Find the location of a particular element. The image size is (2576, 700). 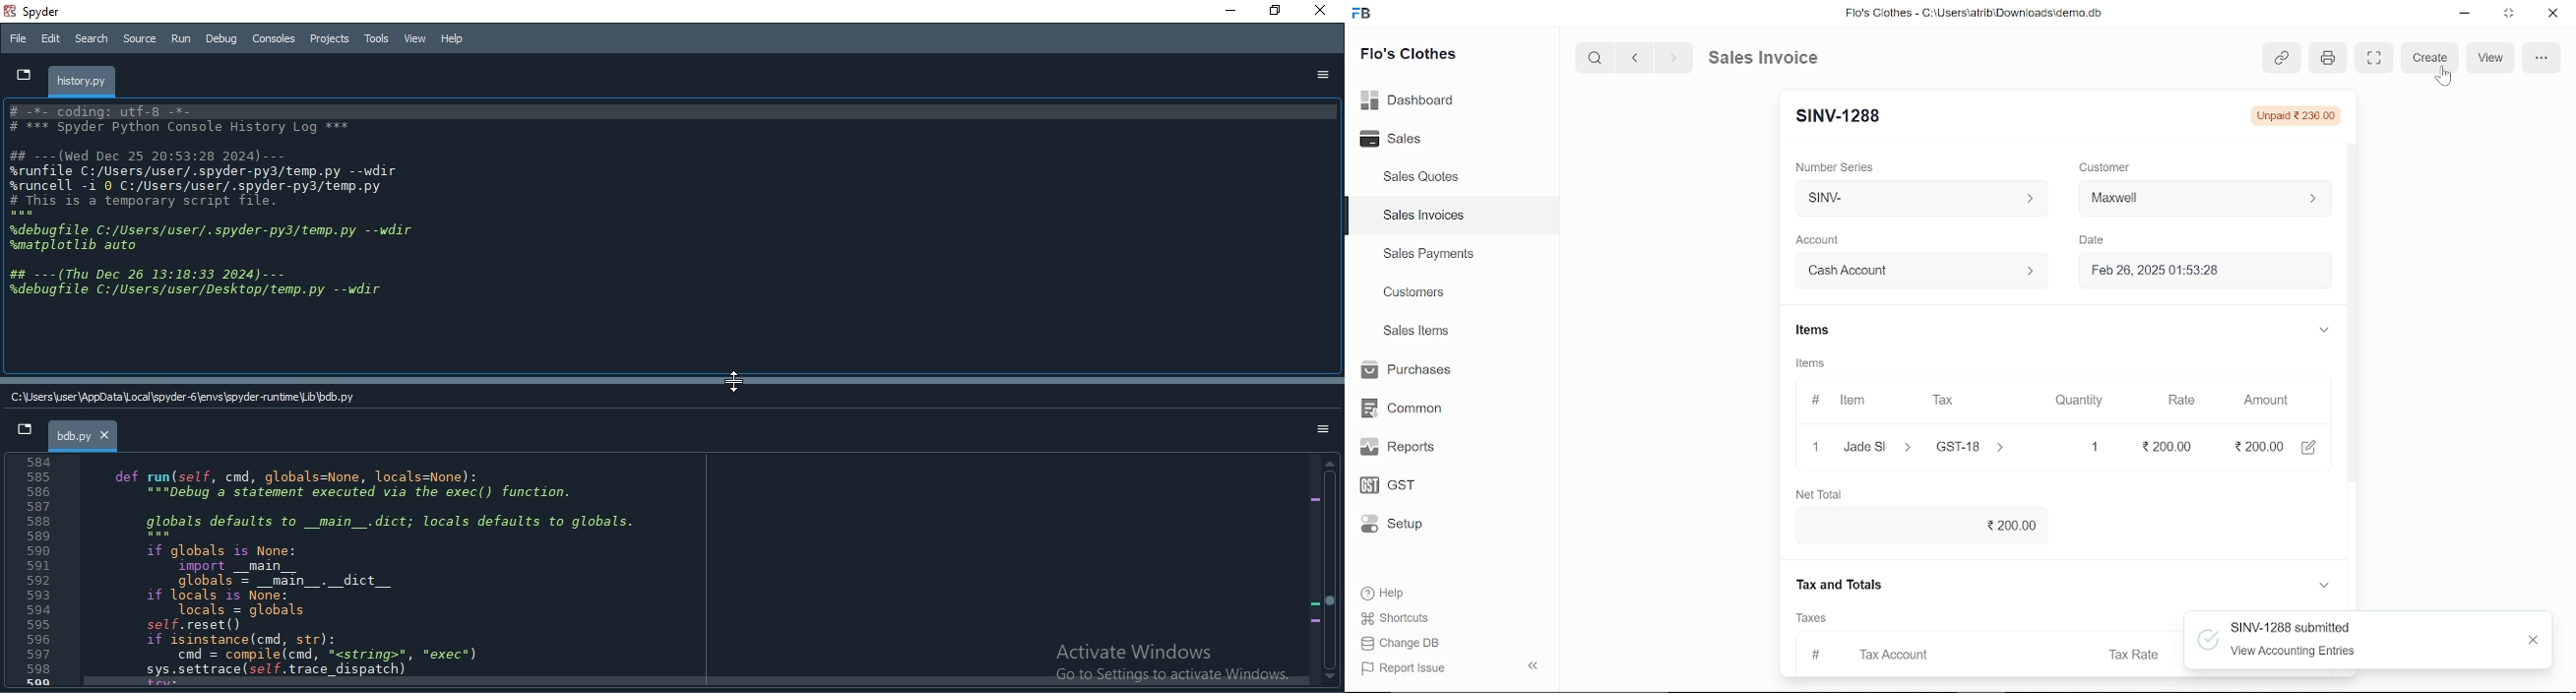

Jade slippers is located at coordinates (1879, 447).